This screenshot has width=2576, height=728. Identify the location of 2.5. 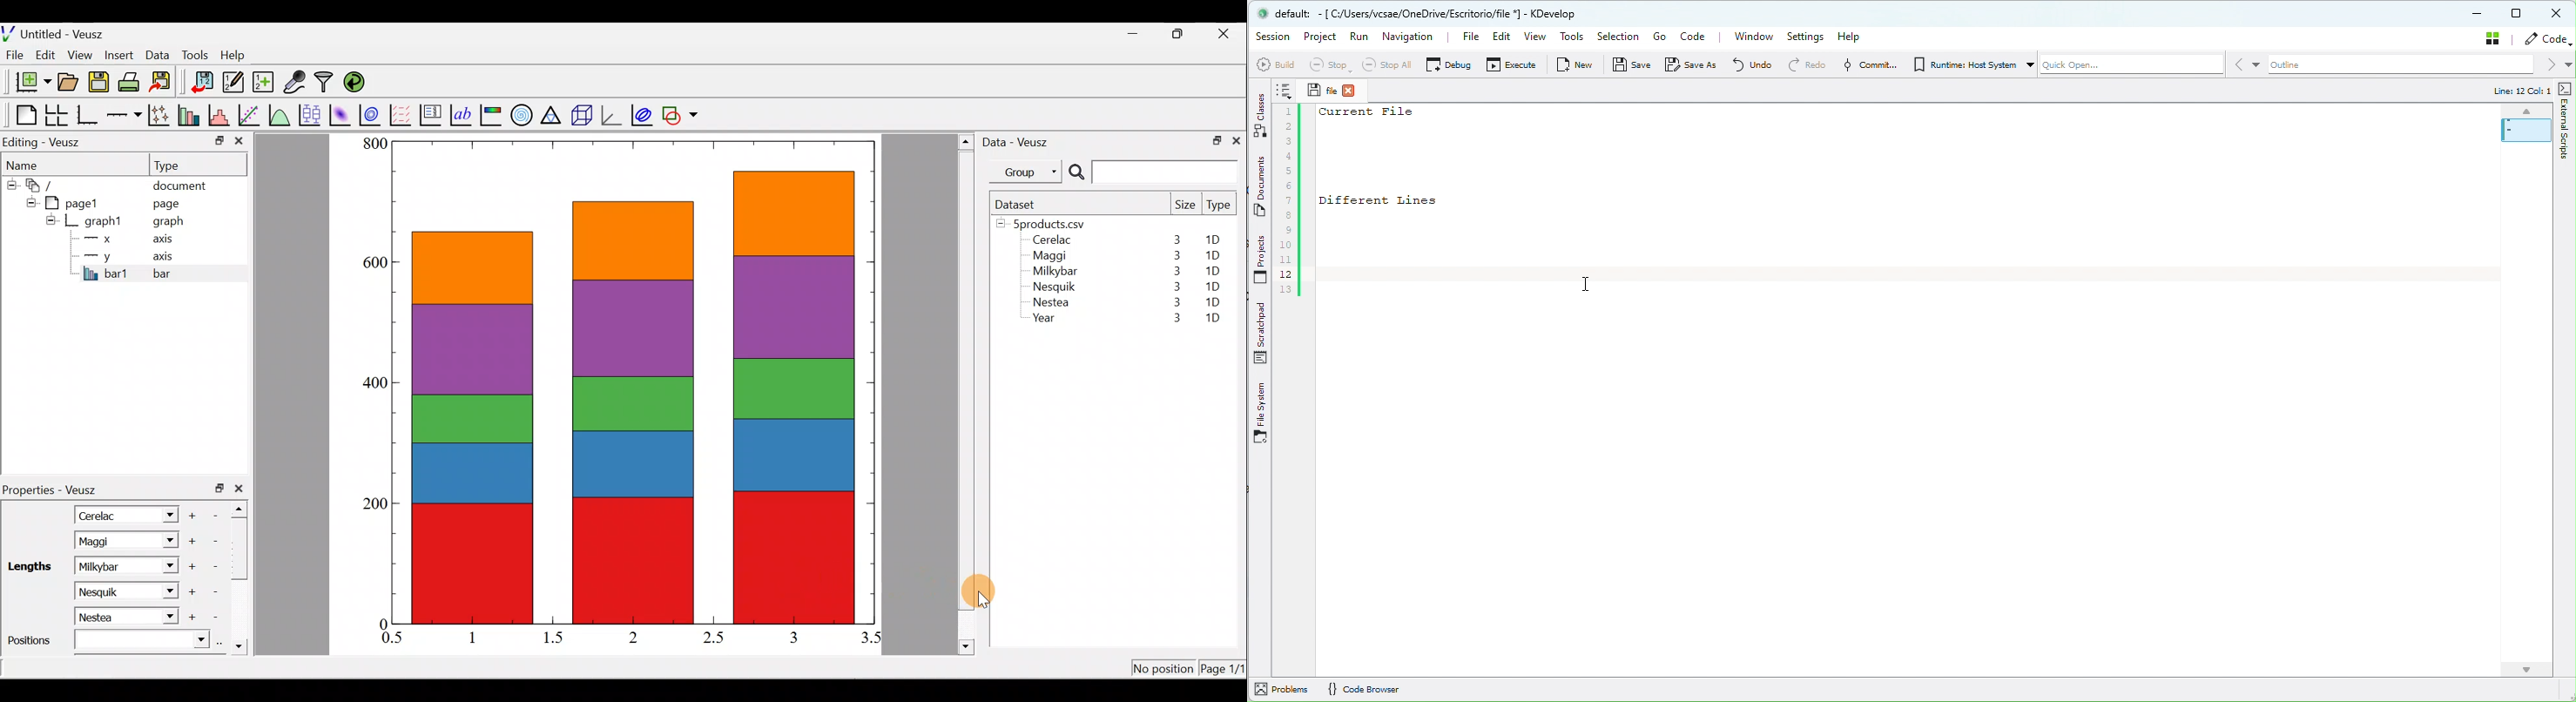
(714, 638).